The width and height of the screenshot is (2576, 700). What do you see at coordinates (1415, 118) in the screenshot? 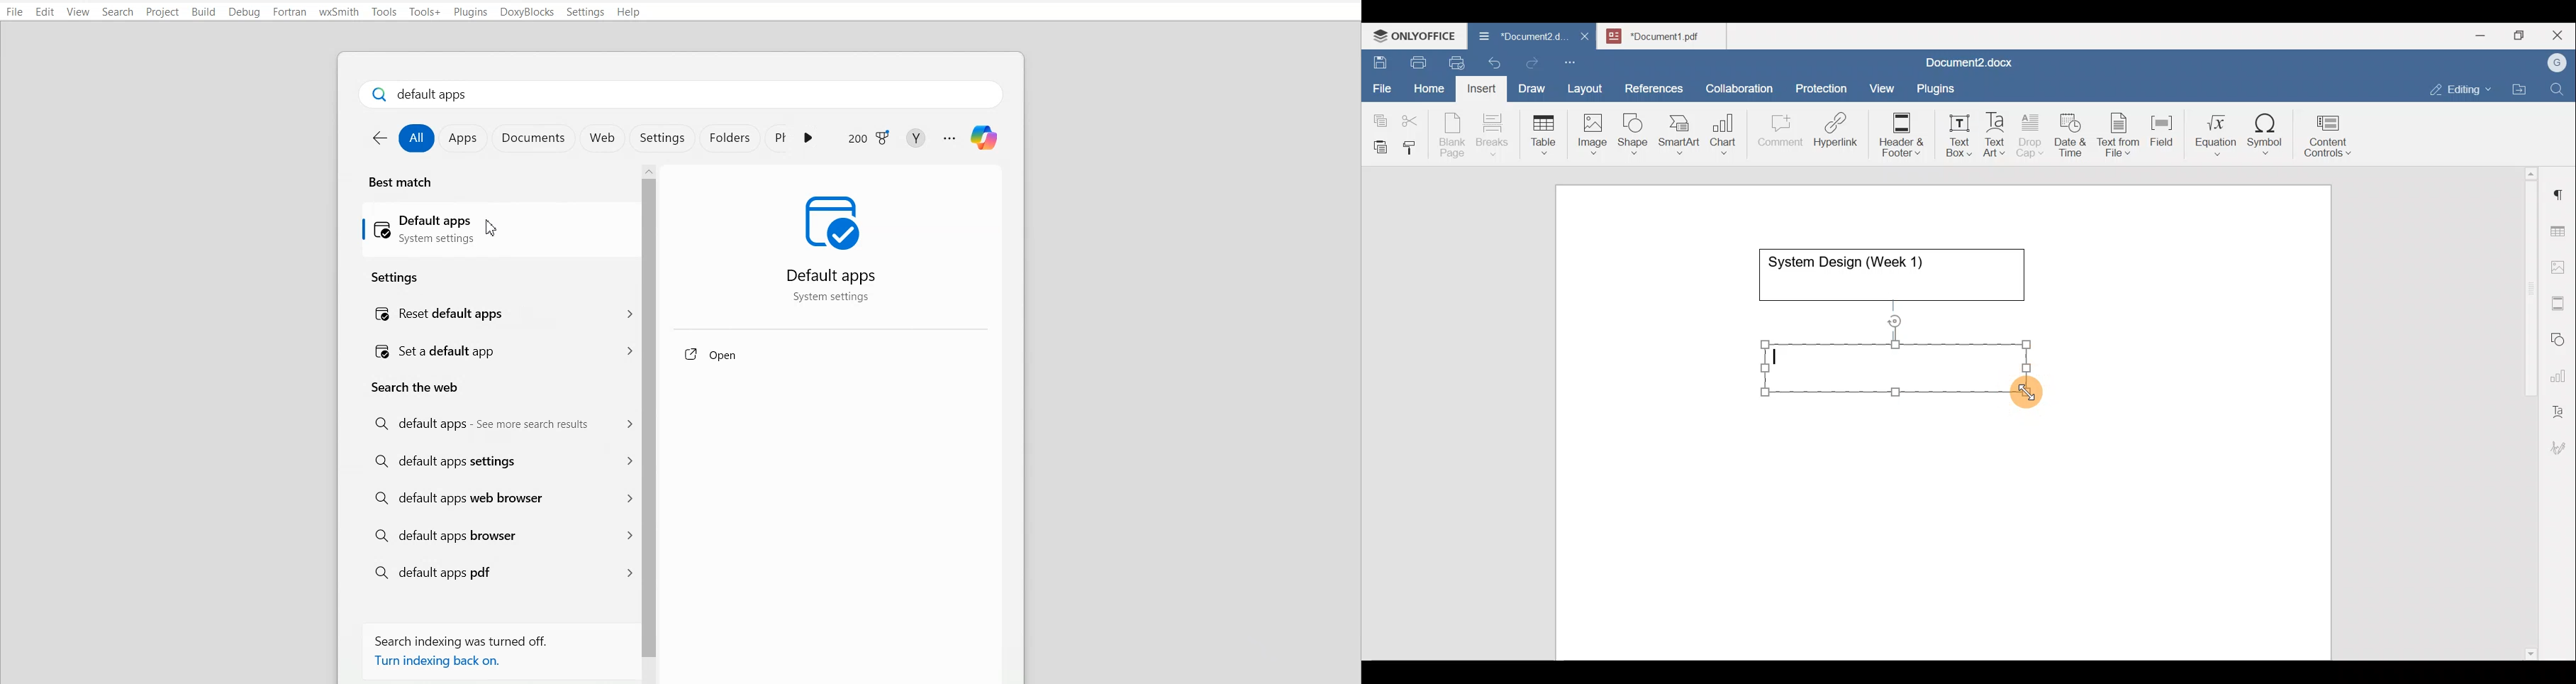
I see `Cut` at bounding box center [1415, 118].